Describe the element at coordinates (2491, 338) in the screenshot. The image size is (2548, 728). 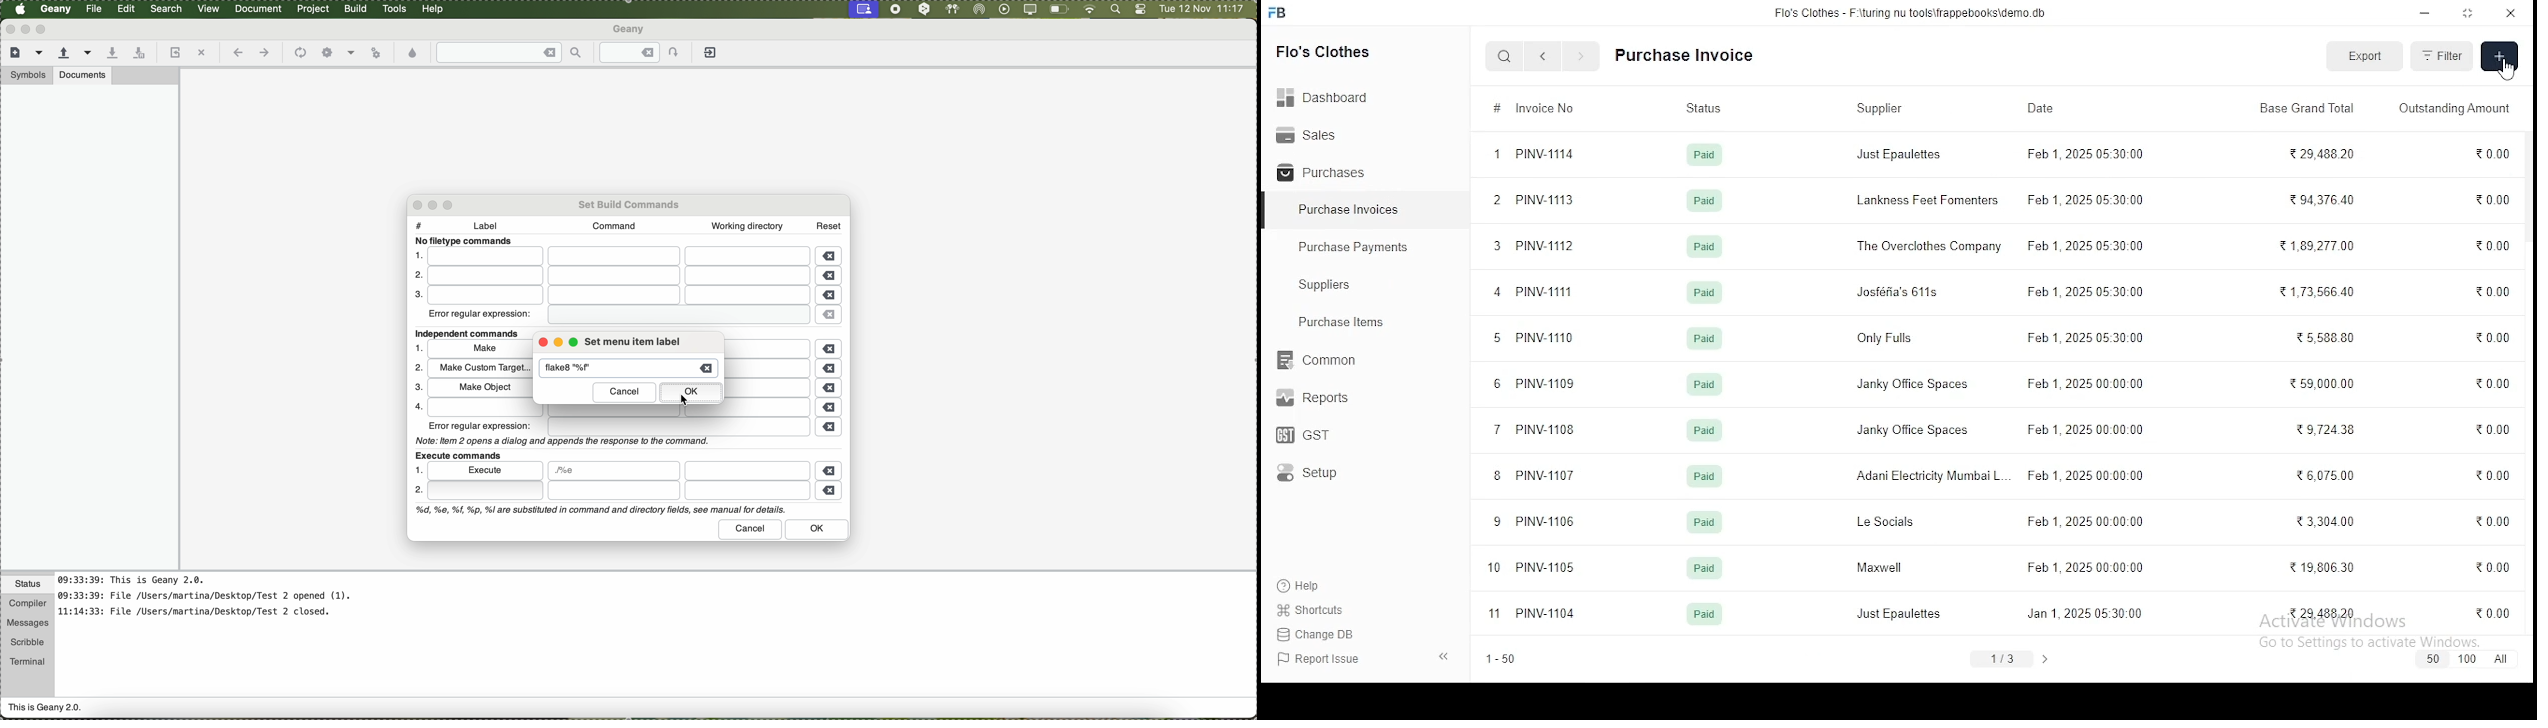
I see `0.00` at that location.